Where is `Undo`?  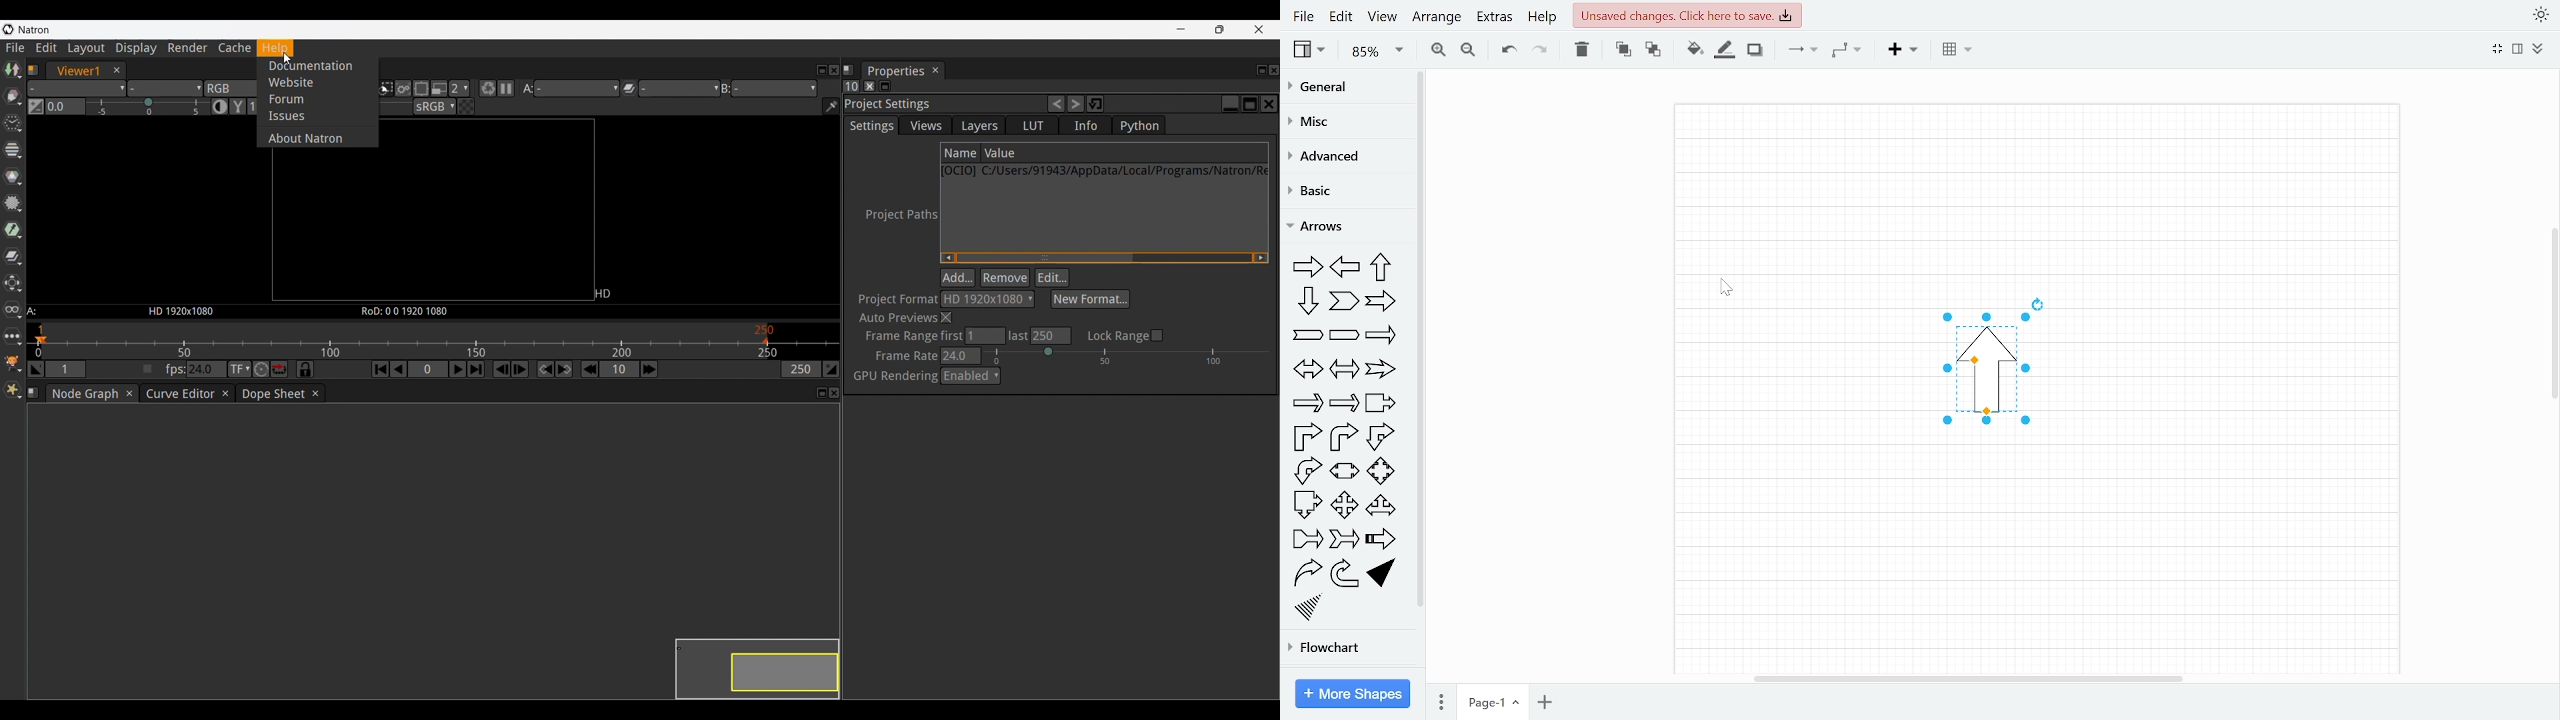 Undo is located at coordinates (1506, 51).